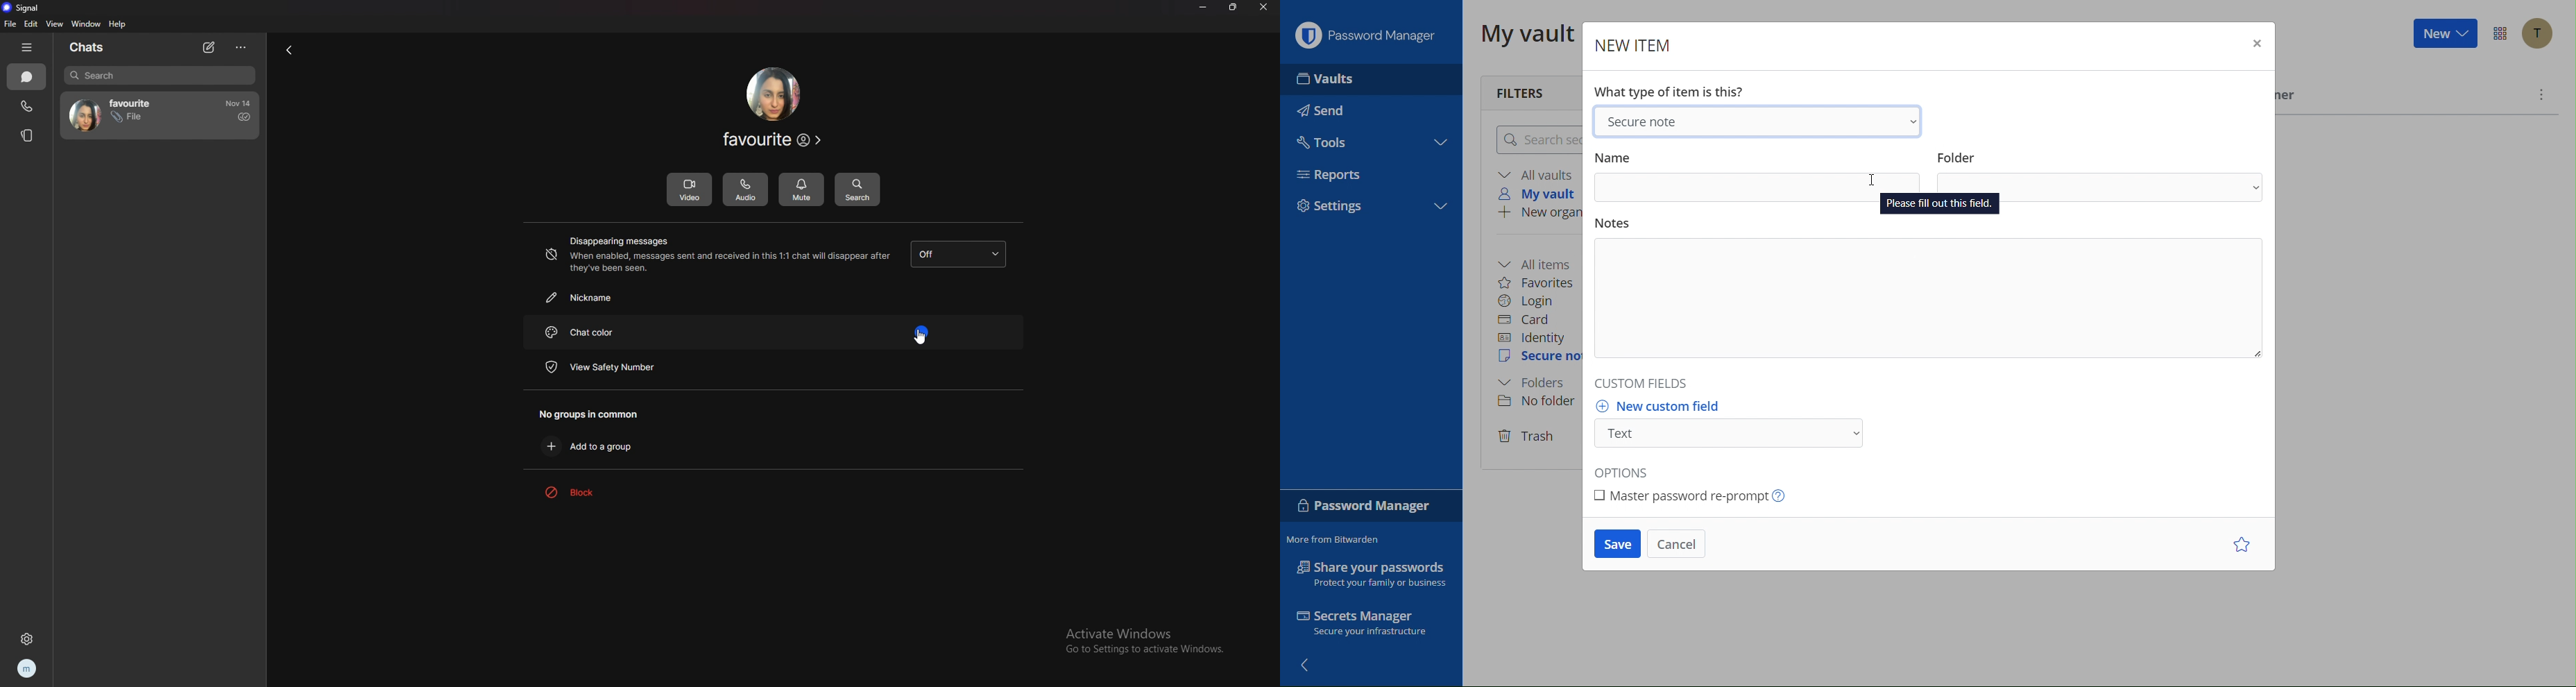 The image size is (2576, 700). I want to click on chat color, so click(778, 333).